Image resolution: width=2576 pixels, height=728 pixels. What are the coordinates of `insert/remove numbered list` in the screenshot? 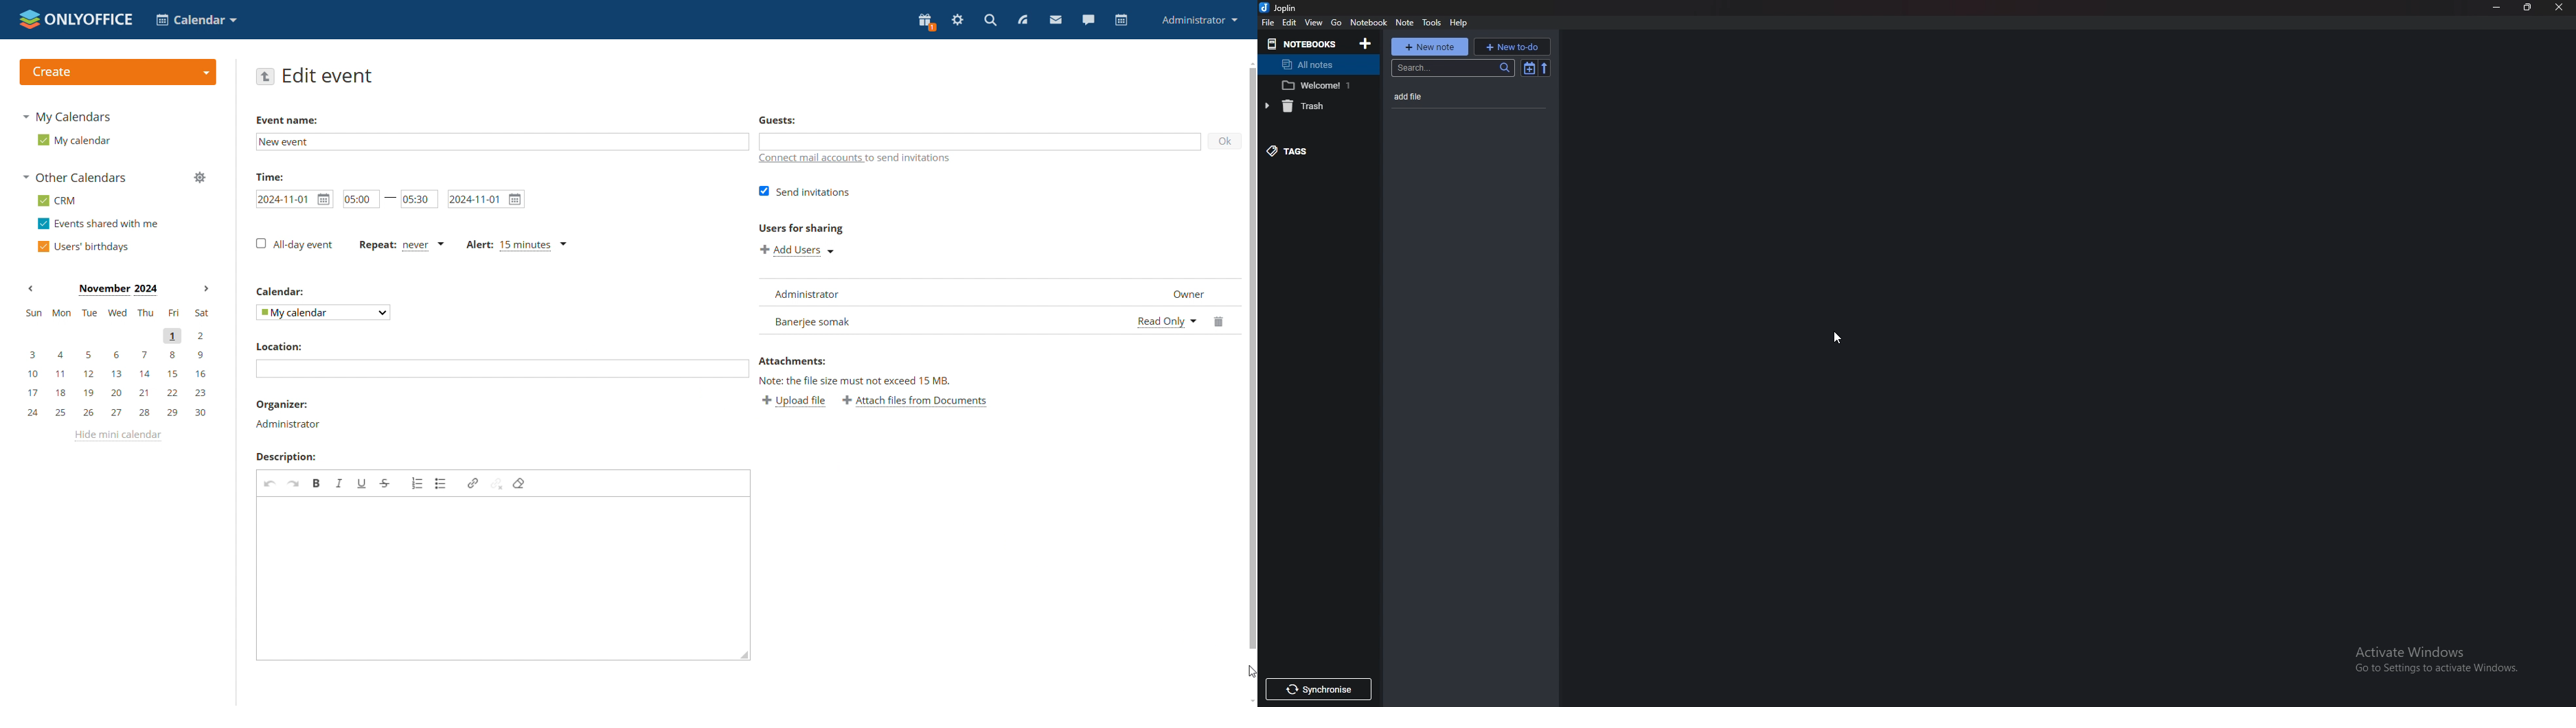 It's located at (418, 483).